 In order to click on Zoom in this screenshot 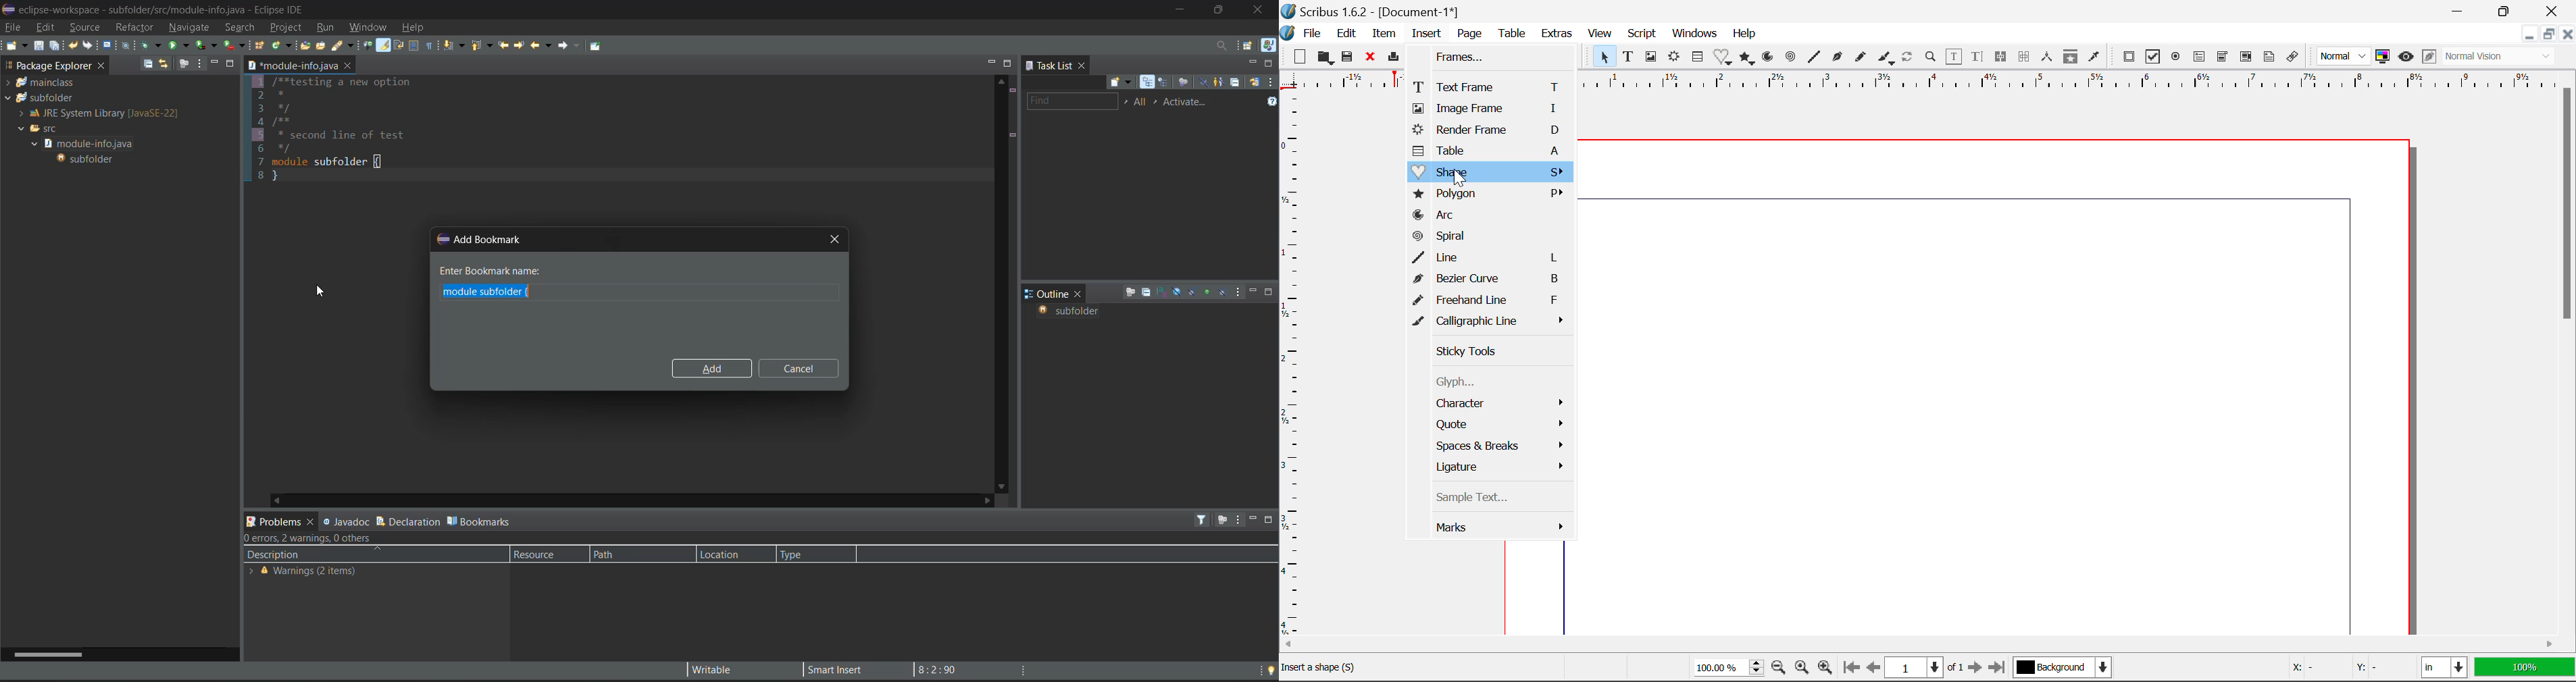, I will do `click(1932, 59)`.